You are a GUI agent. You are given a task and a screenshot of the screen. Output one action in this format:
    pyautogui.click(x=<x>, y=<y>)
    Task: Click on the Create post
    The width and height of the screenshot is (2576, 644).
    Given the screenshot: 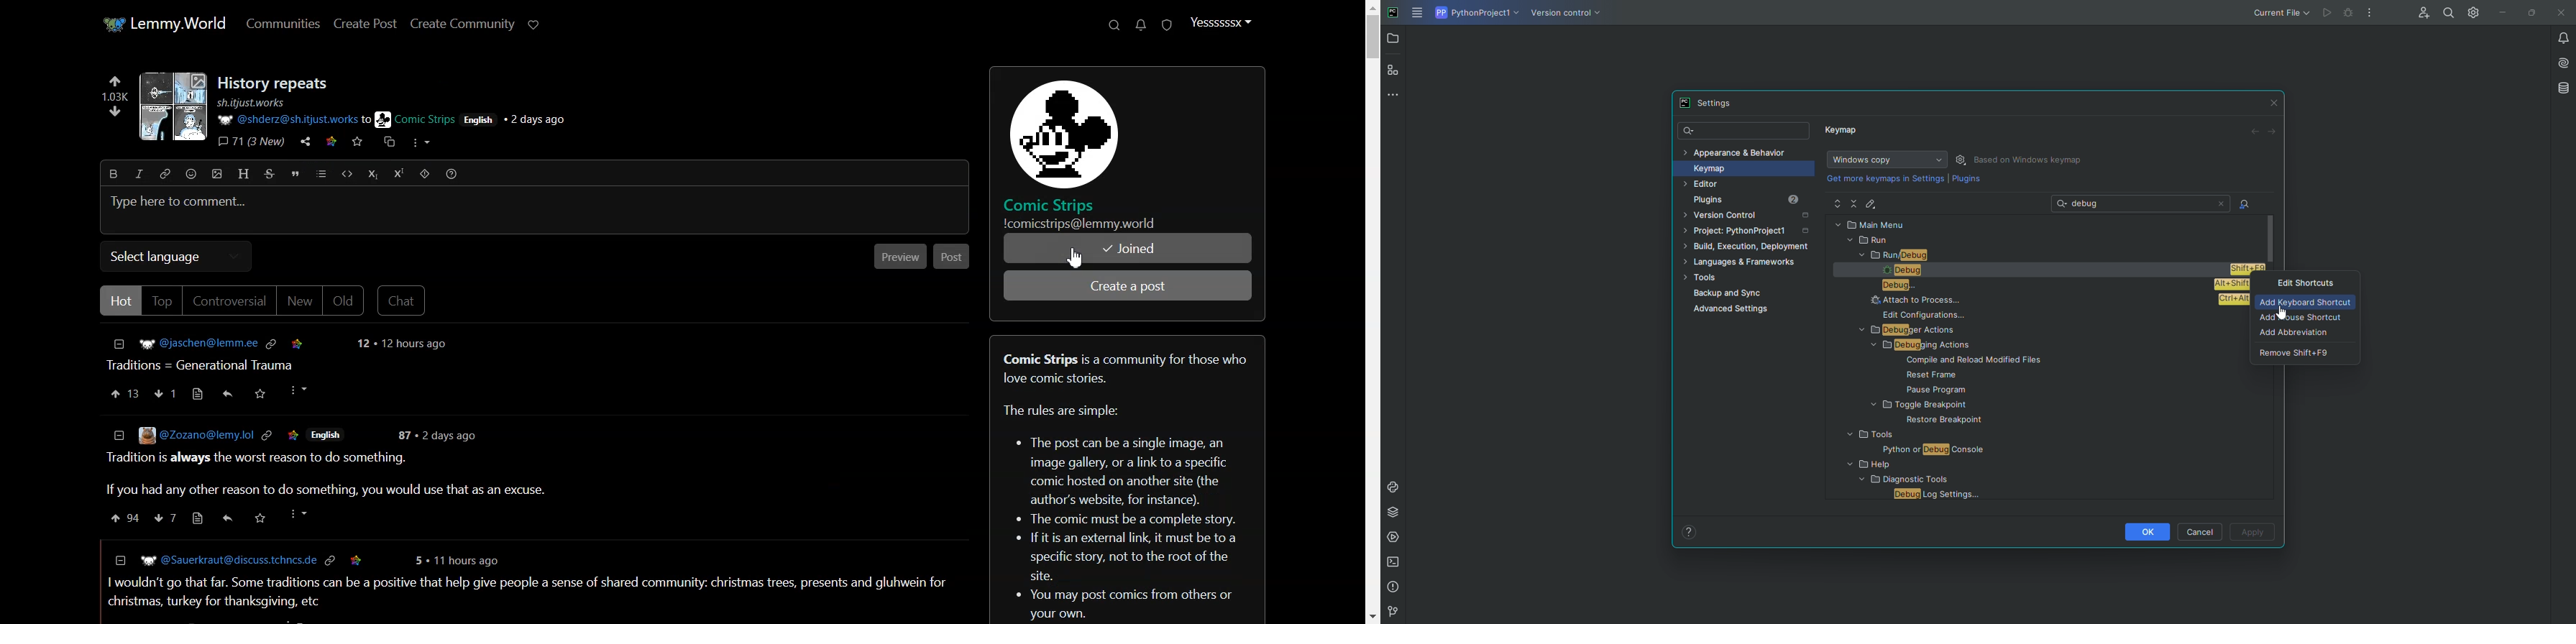 What is the action you would take?
    pyautogui.click(x=1129, y=285)
    